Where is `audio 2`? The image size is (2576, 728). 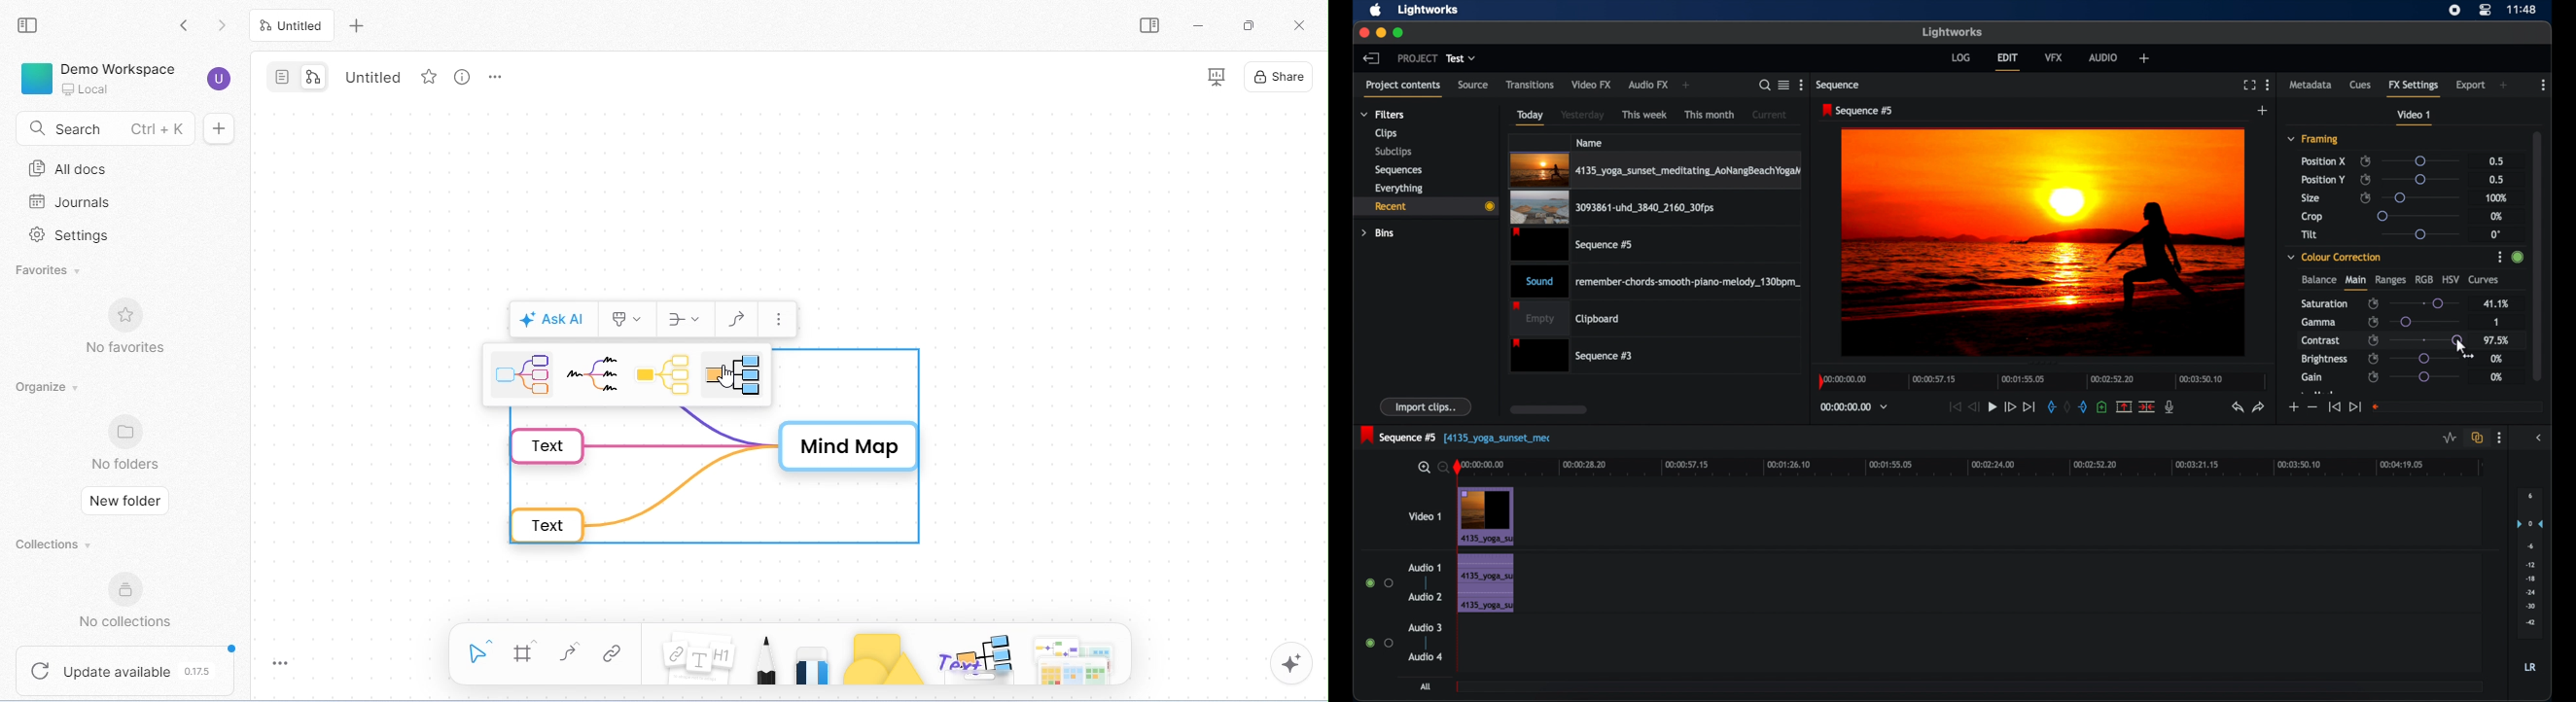
audio 2 is located at coordinates (1425, 597).